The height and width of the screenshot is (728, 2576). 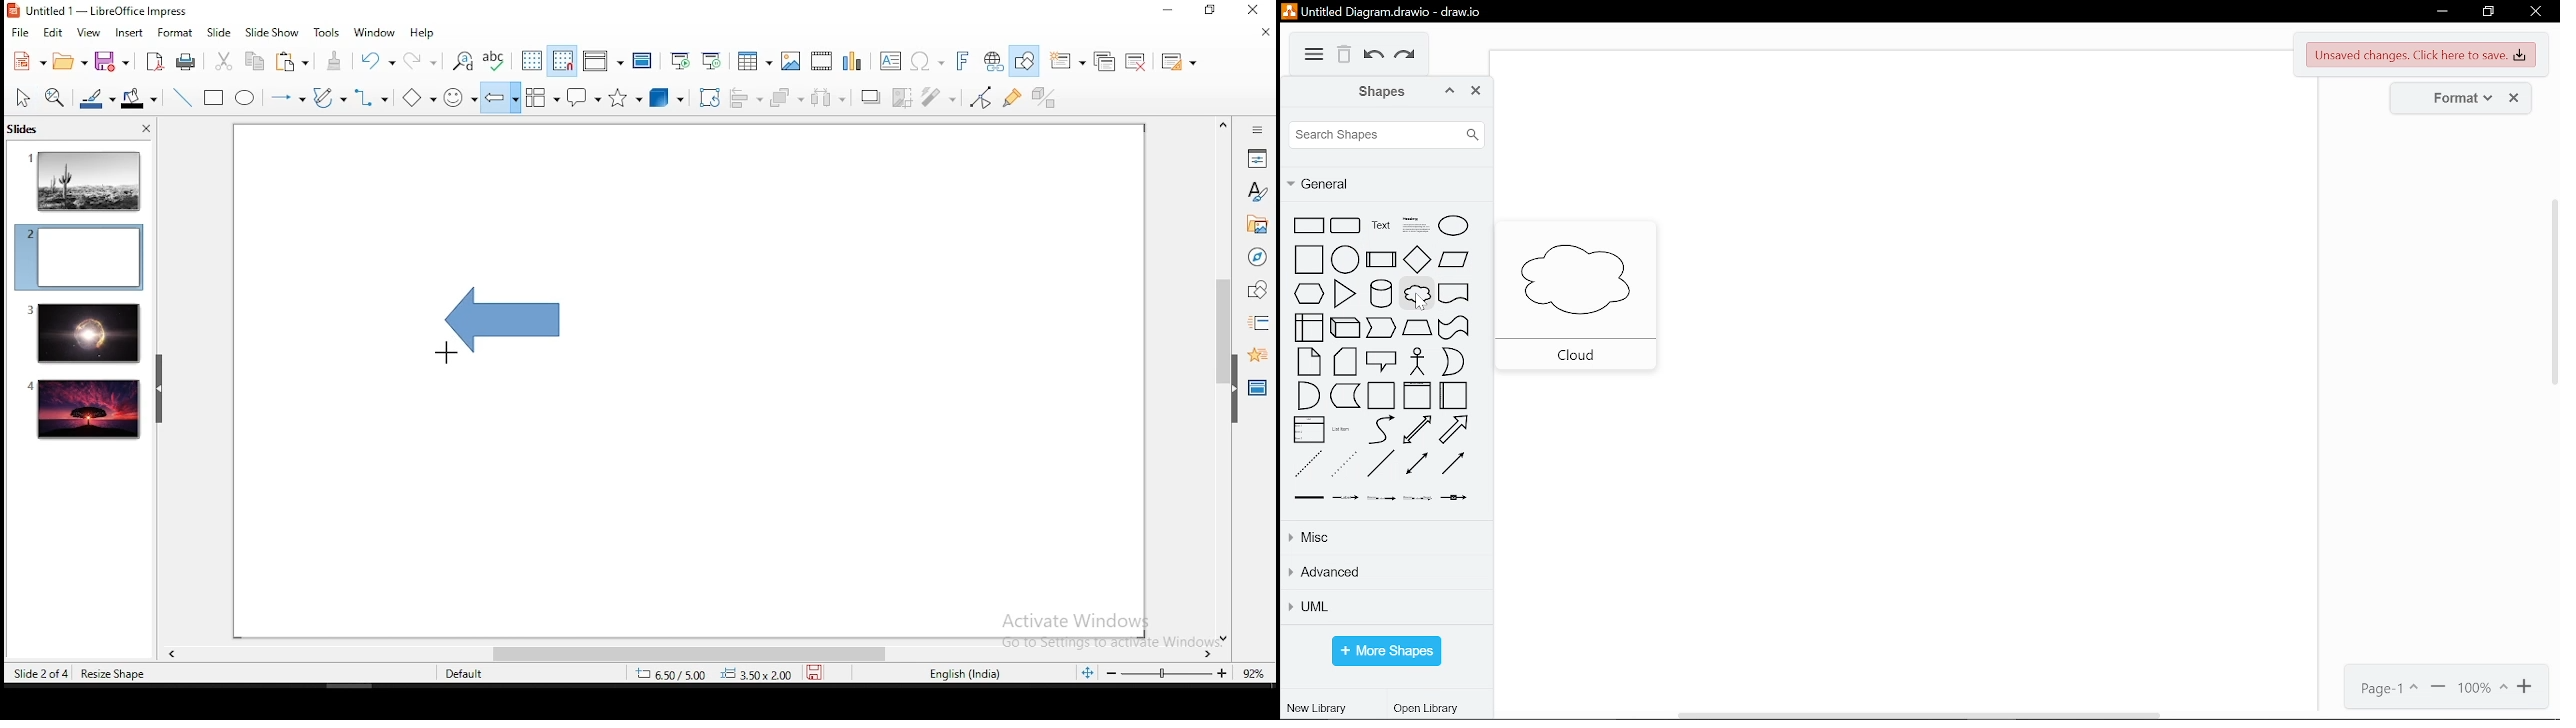 I want to click on zoom, so click(x=1166, y=673).